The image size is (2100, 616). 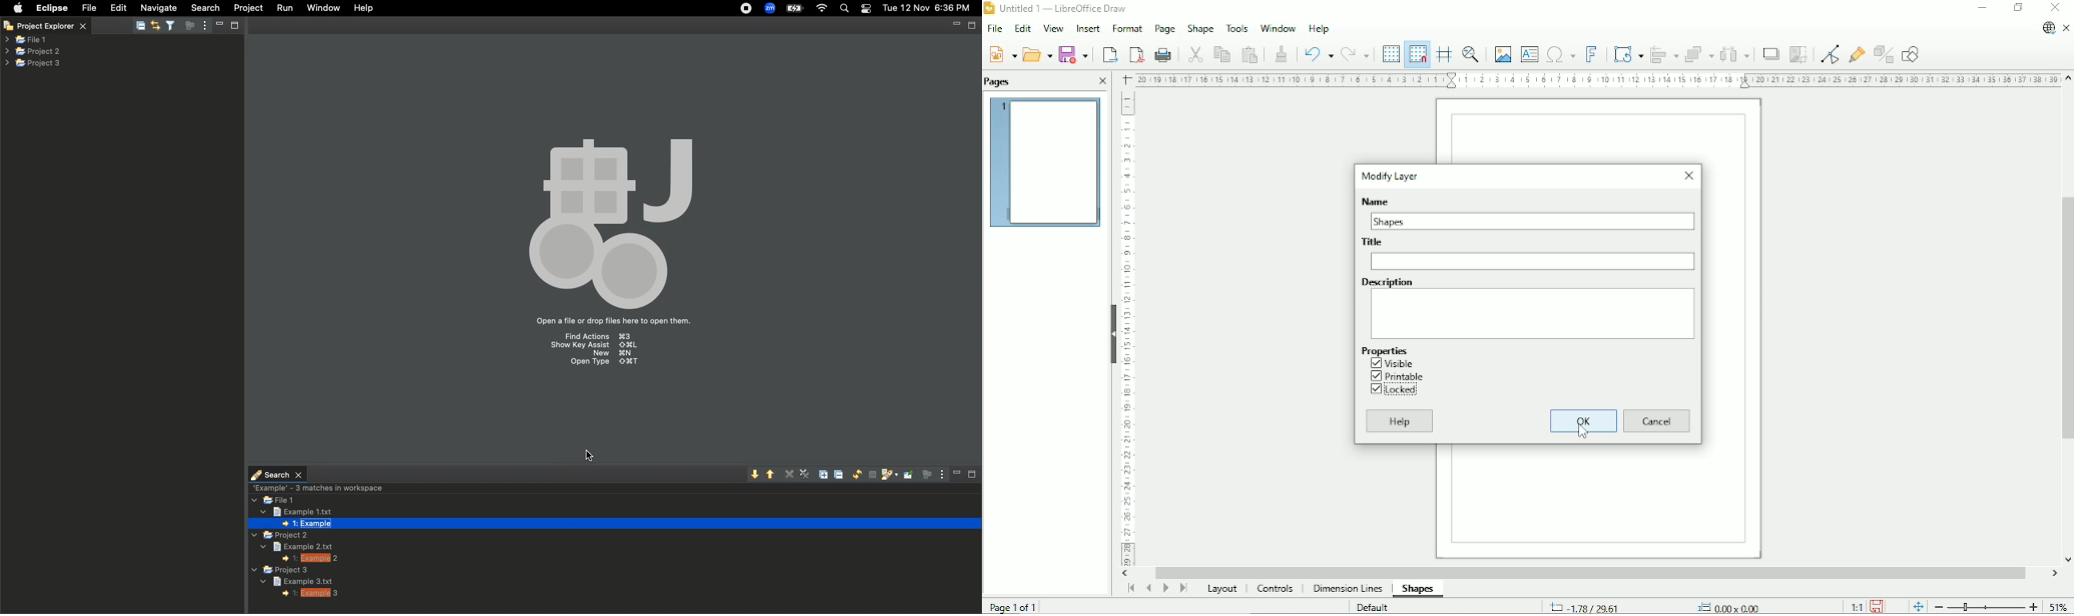 I want to click on Align objects, so click(x=1664, y=53).